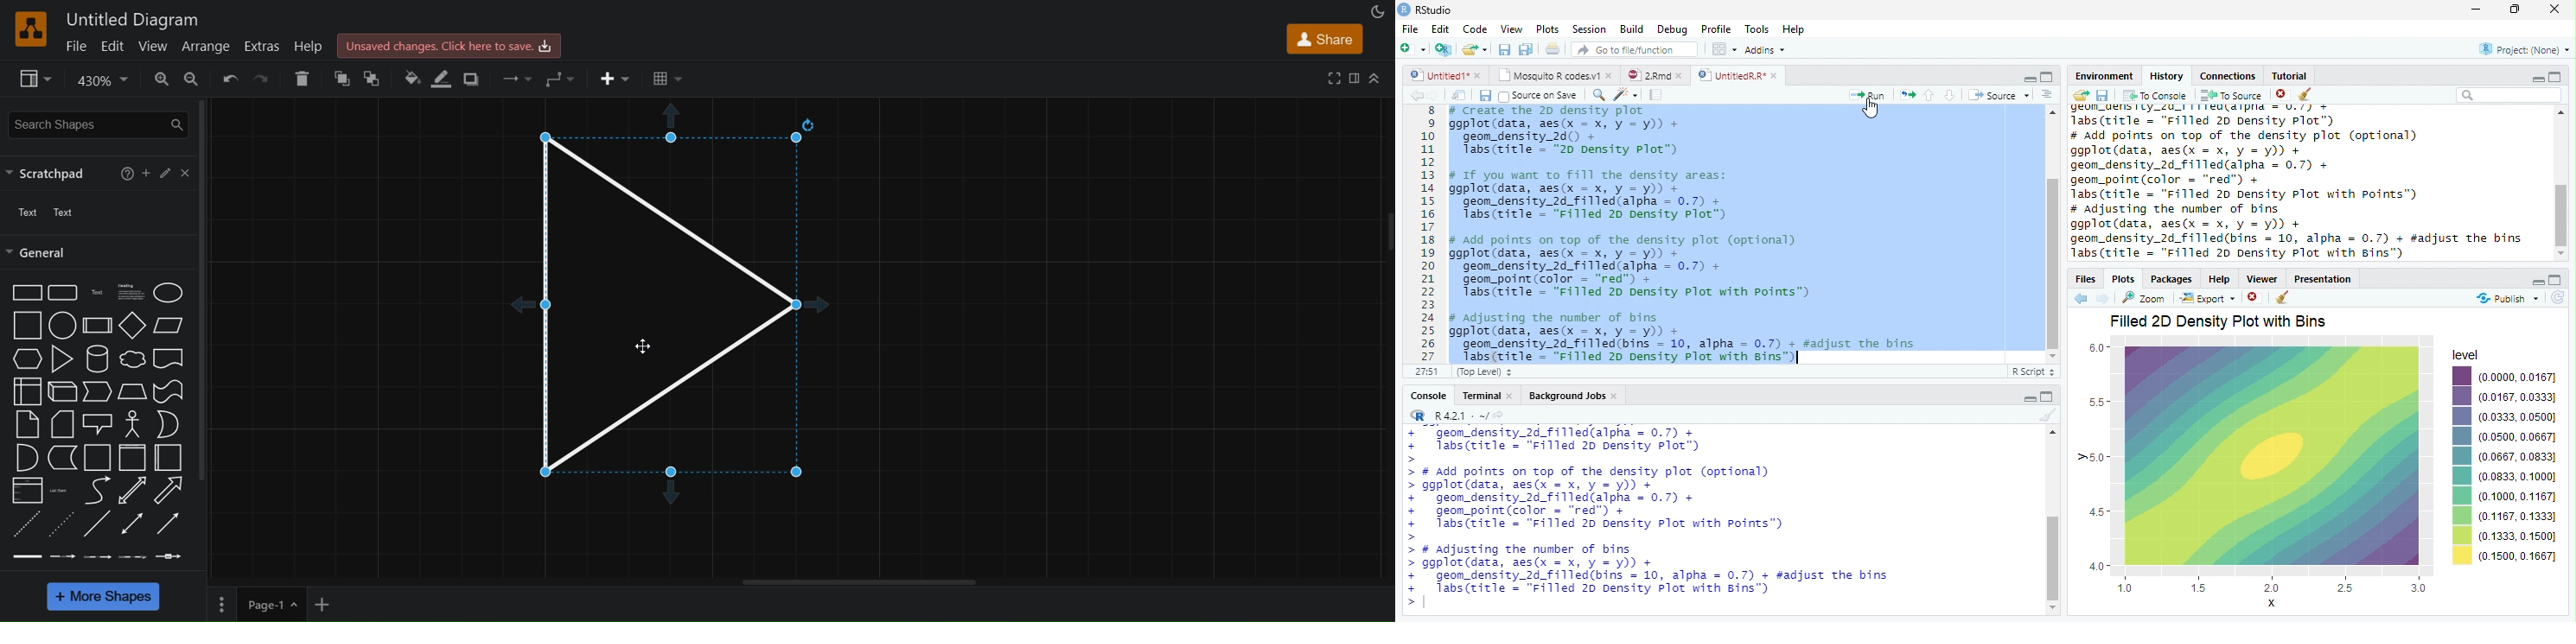 Image resolution: width=2576 pixels, height=644 pixels. I want to click on clear, so click(2305, 95).